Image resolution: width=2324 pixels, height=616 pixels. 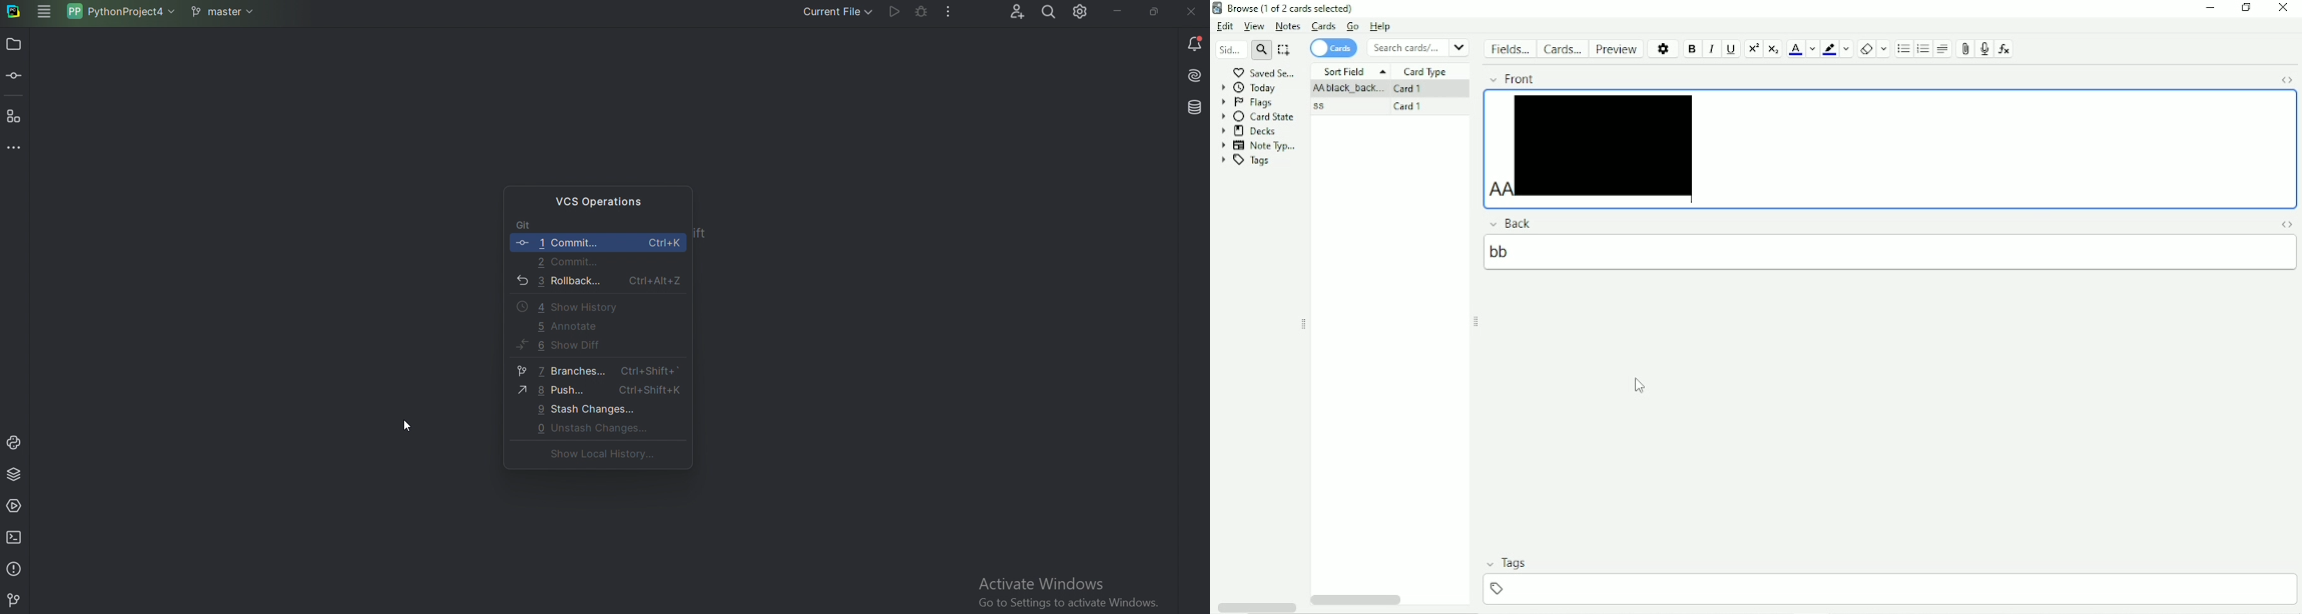 What do you see at coordinates (1254, 26) in the screenshot?
I see `View` at bounding box center [1254, 26].